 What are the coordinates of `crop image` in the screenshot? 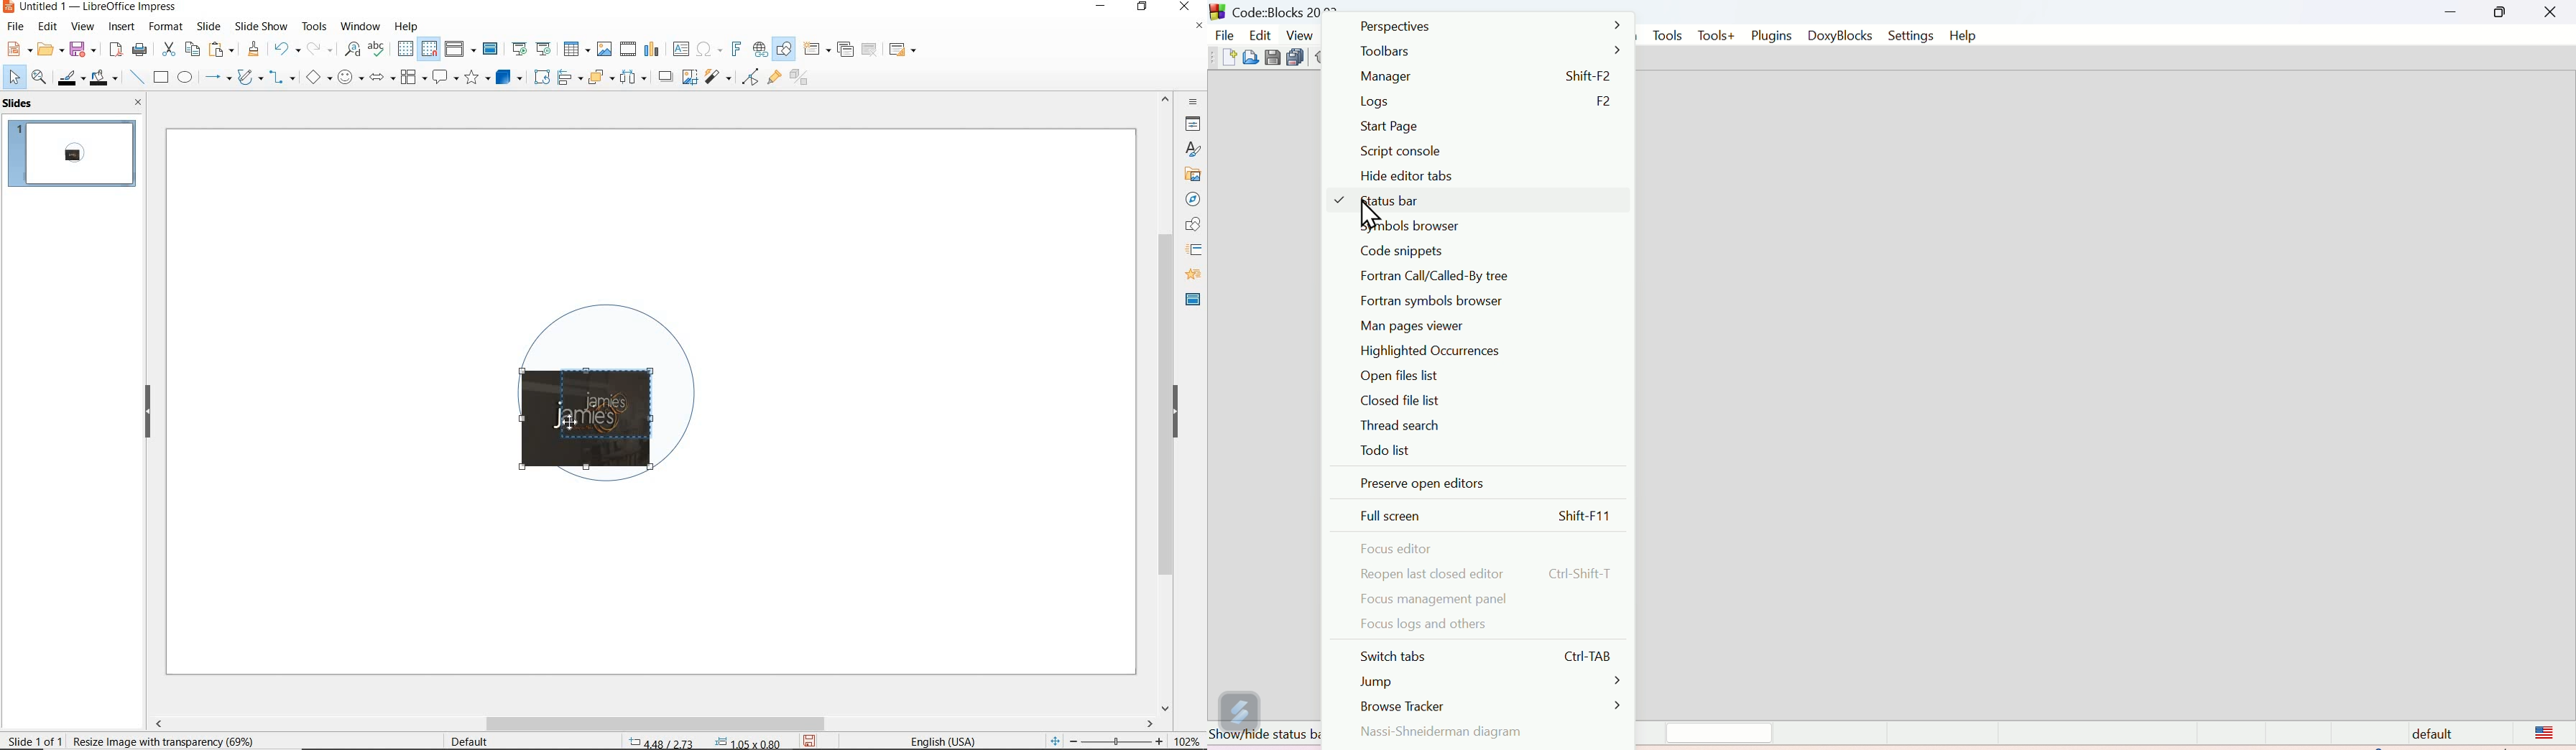 It's located at (689, 75).